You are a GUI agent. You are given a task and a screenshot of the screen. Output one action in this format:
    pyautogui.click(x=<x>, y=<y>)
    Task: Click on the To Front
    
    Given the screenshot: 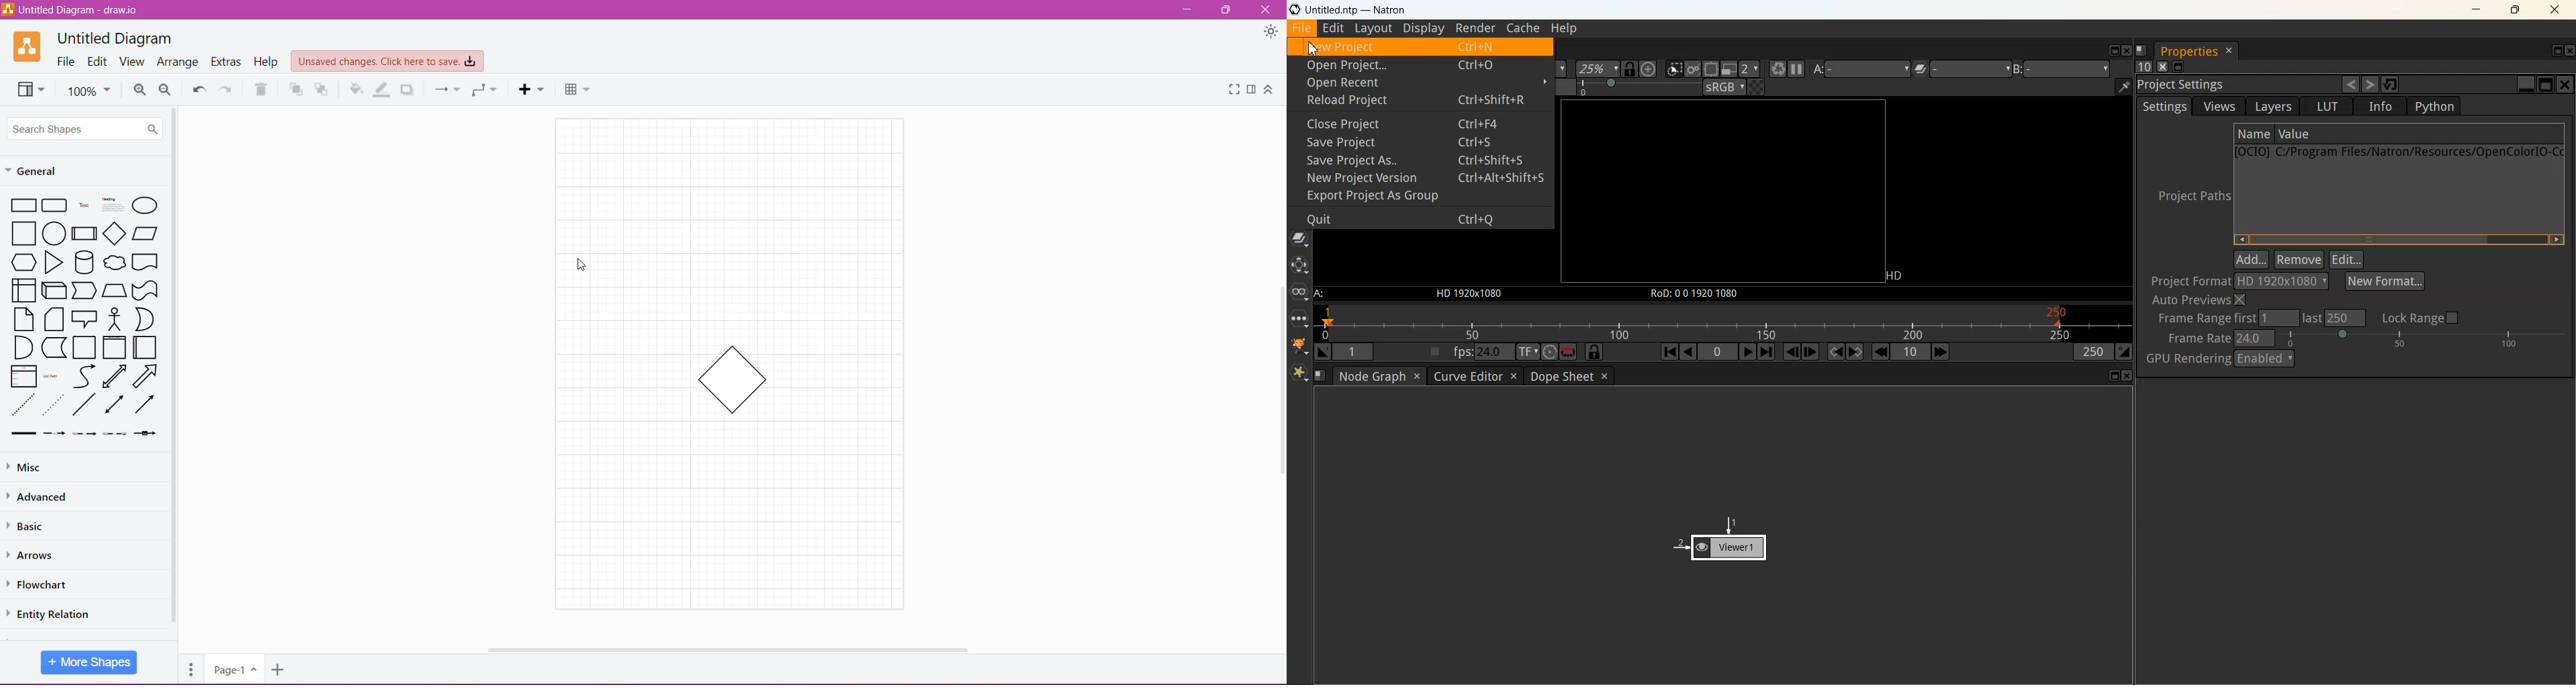 What is the action you would take?
    pyautogui.click(x=296, y=90)
    